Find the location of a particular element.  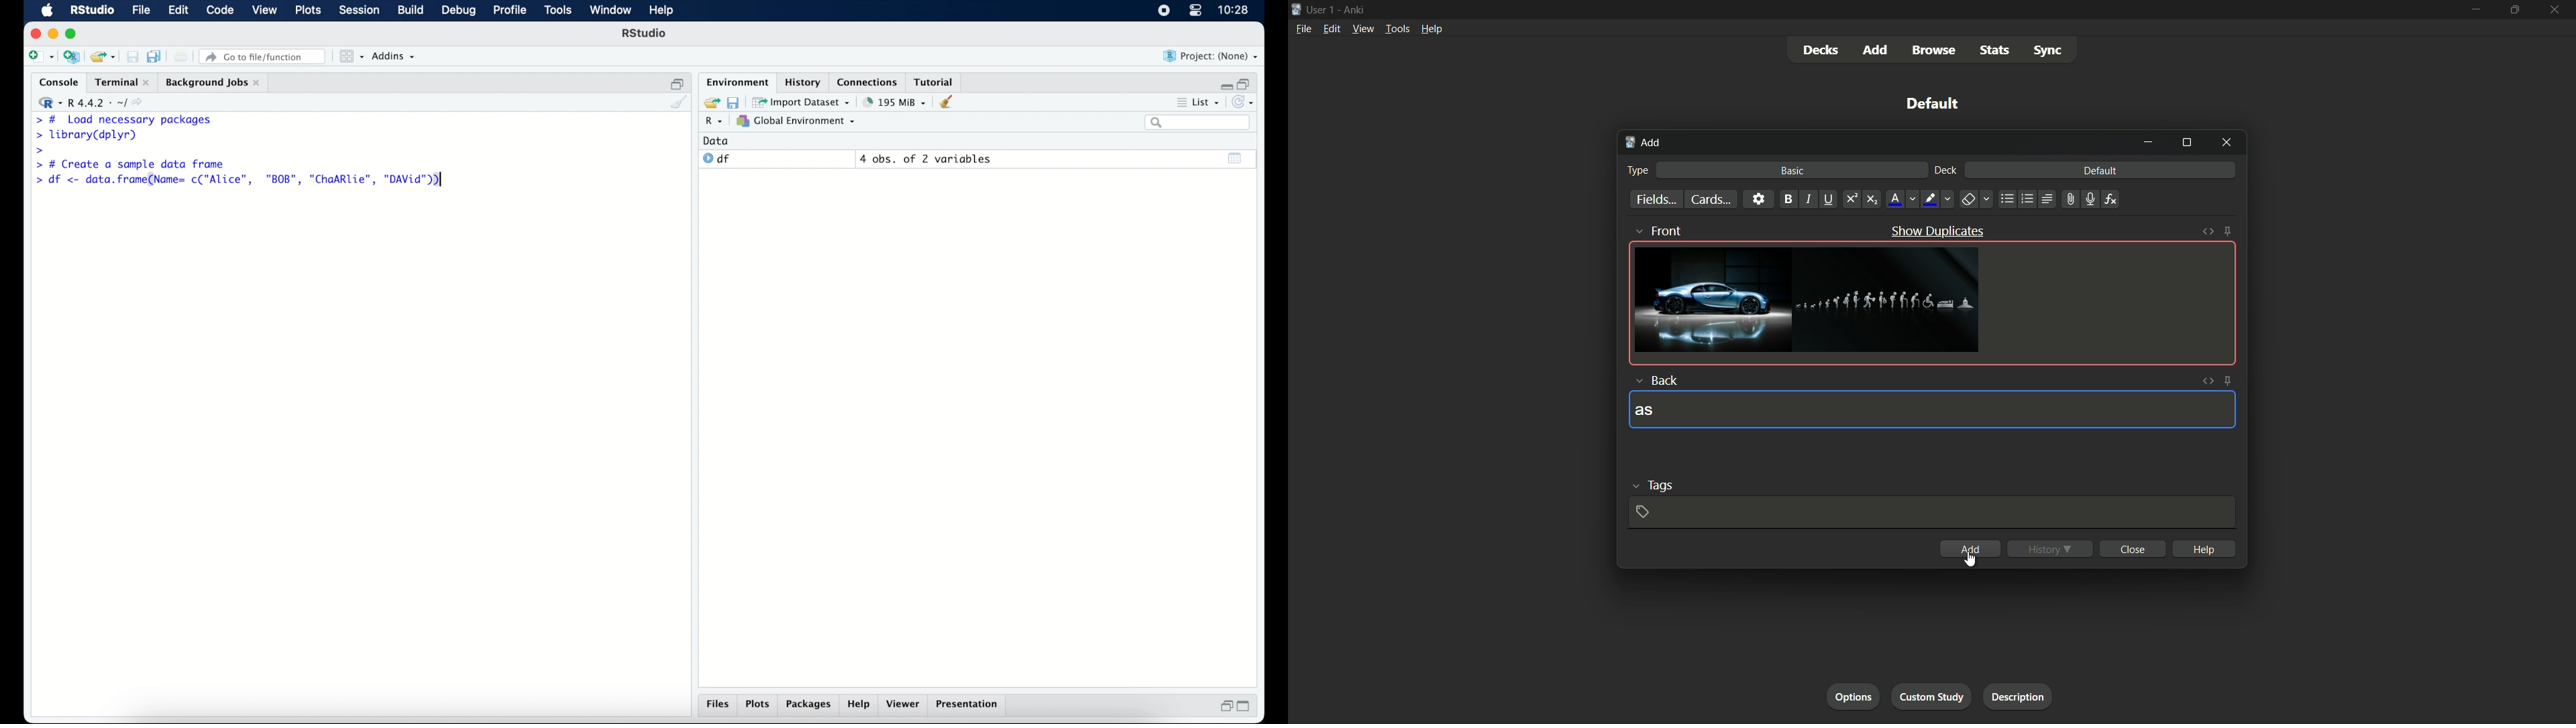

user-1 is located at coordinates (1321, 8).